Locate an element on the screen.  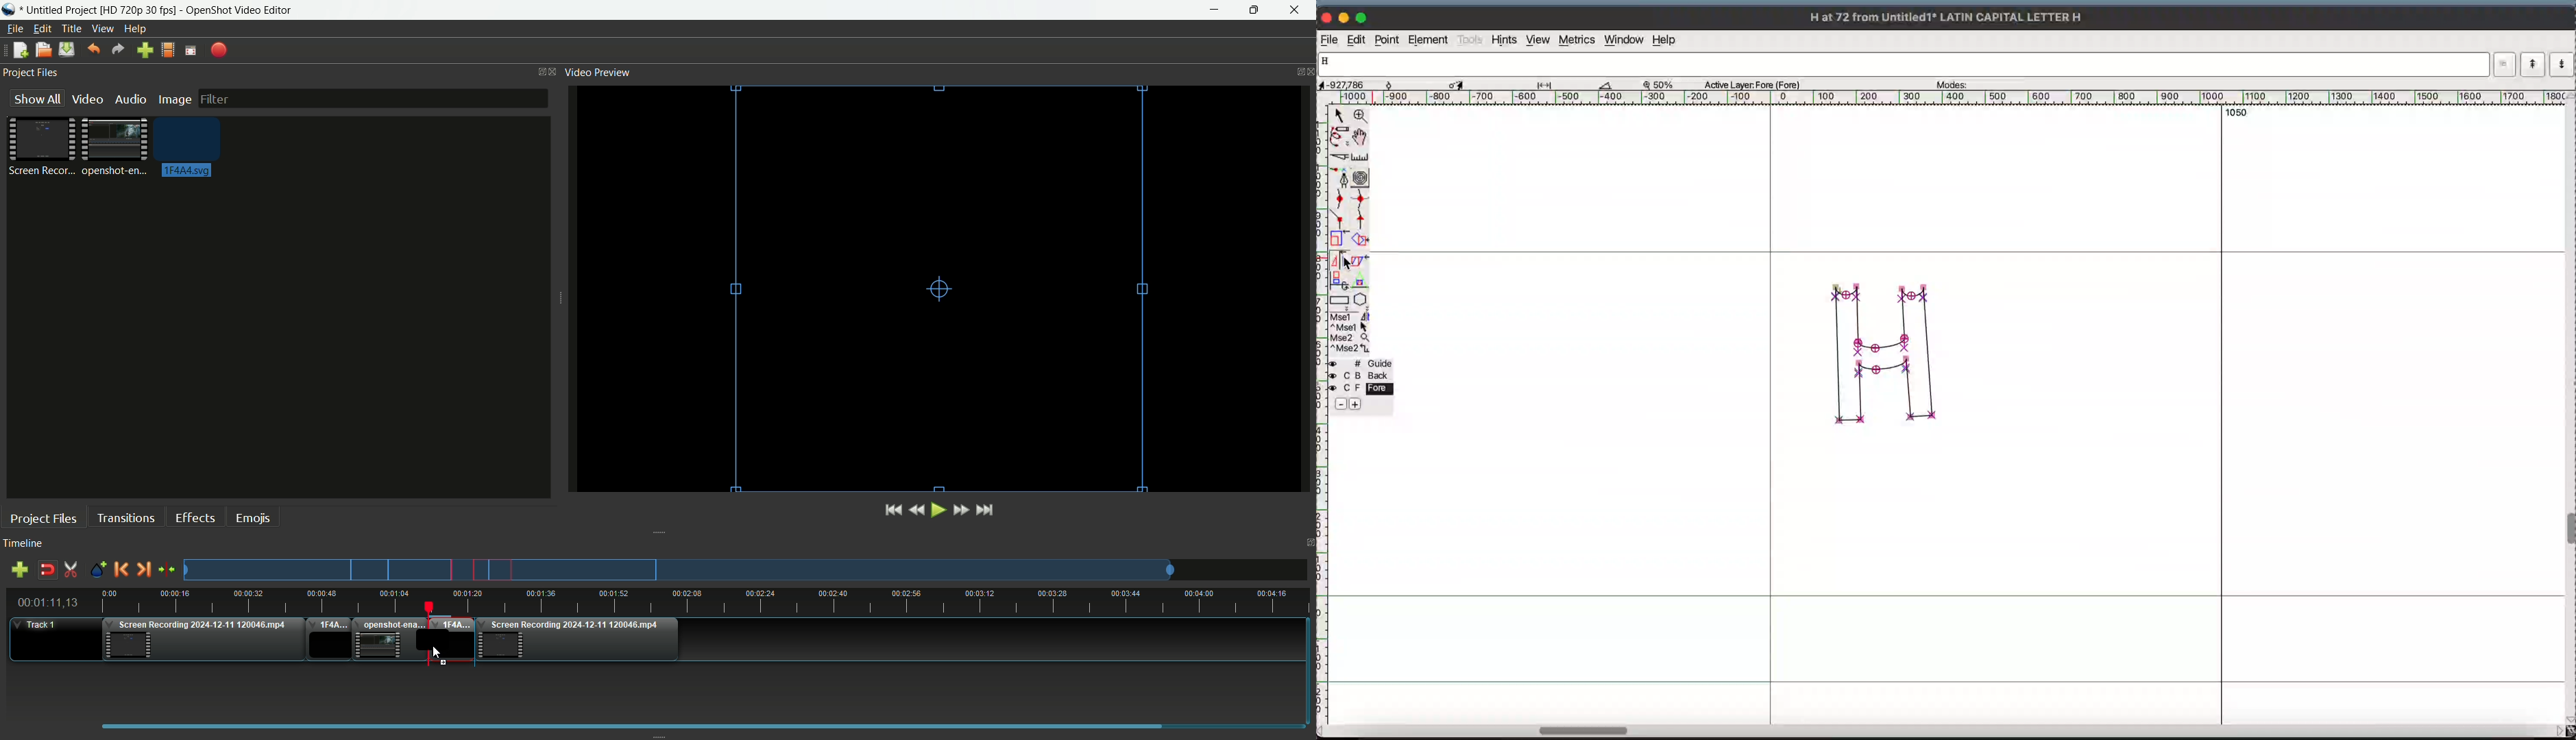
cursor is located at coordinates (434, 654).